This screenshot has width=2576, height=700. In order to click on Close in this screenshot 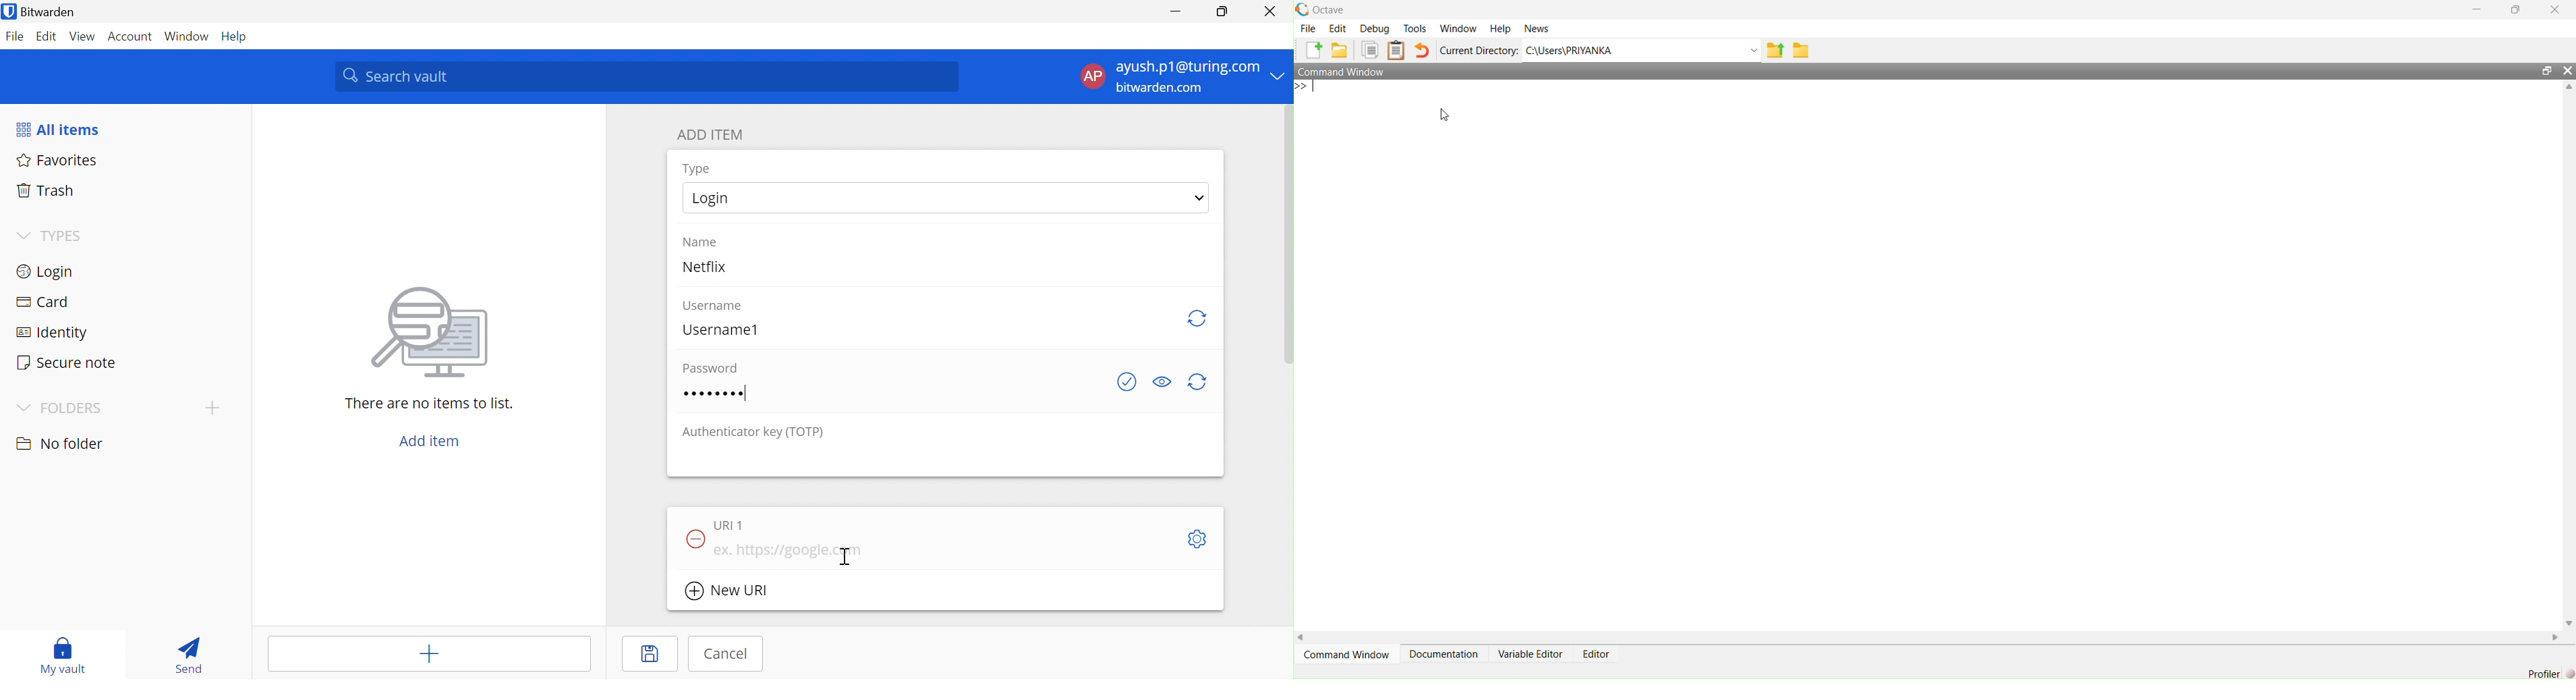, I will do `click(1269, 11)`.